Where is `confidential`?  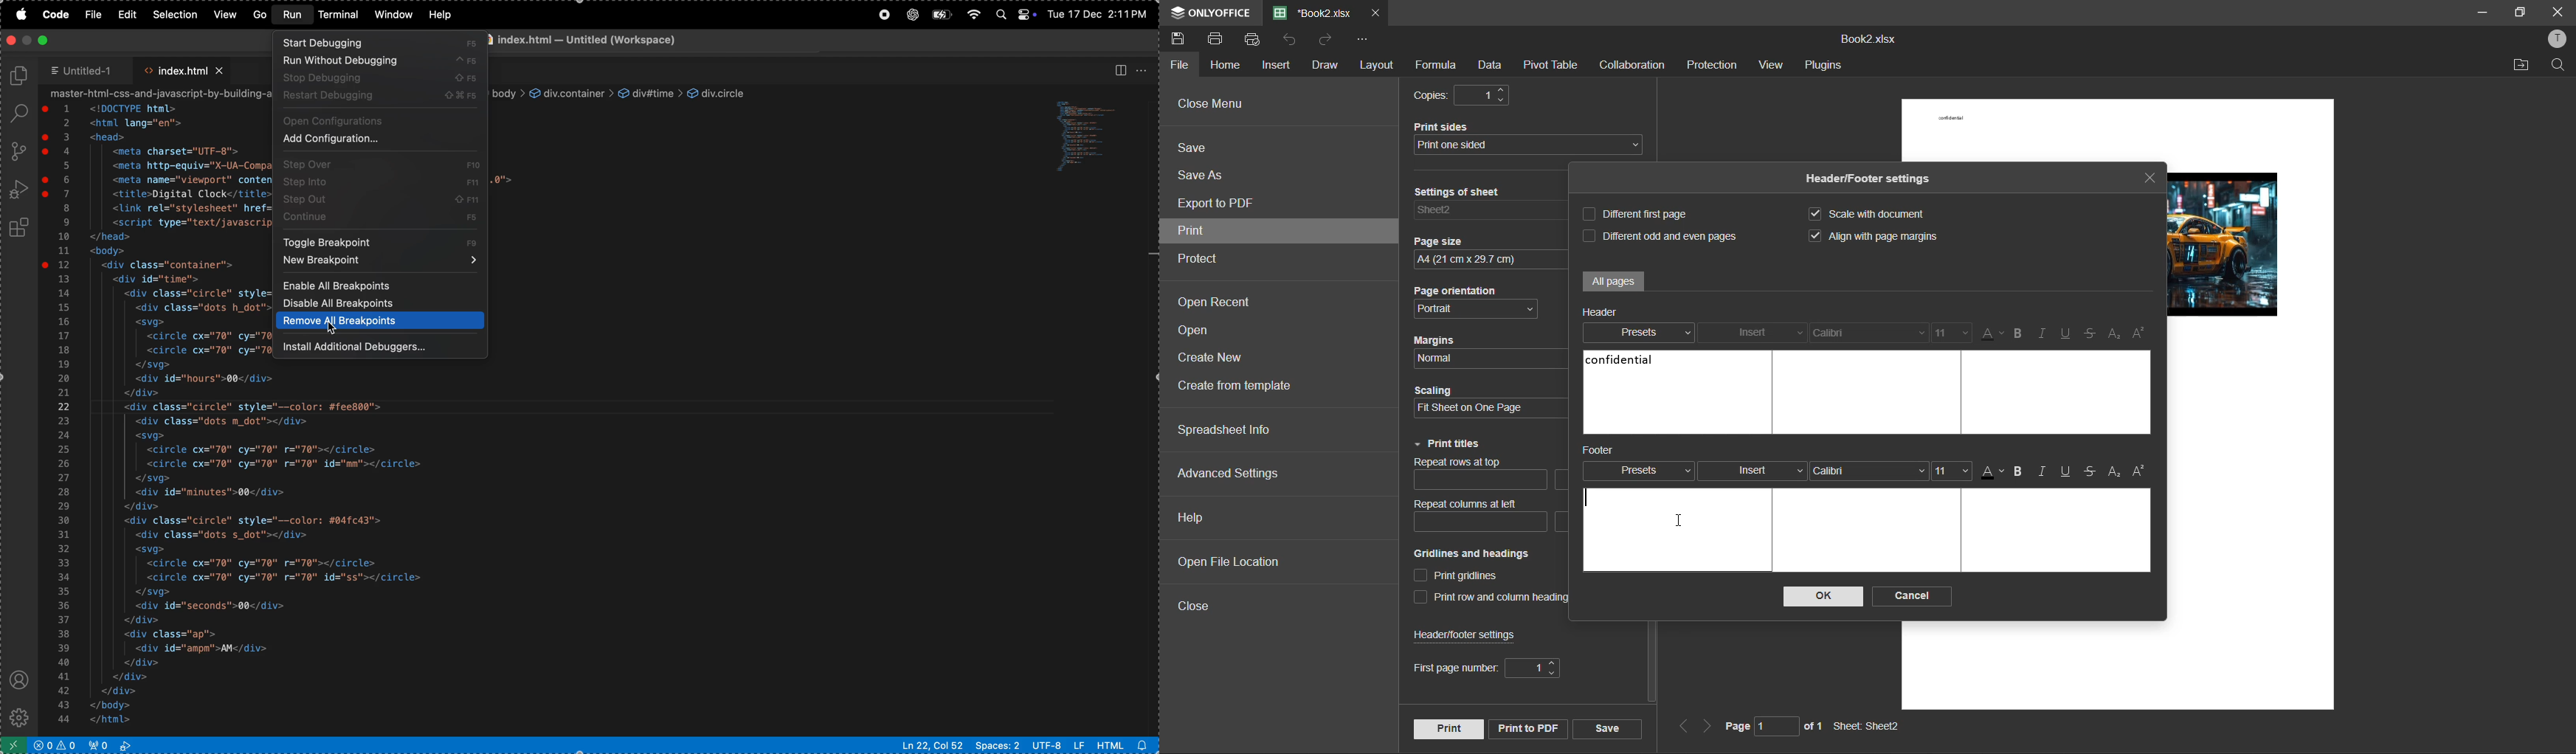
confidential is located at coordinates (1950, 117).